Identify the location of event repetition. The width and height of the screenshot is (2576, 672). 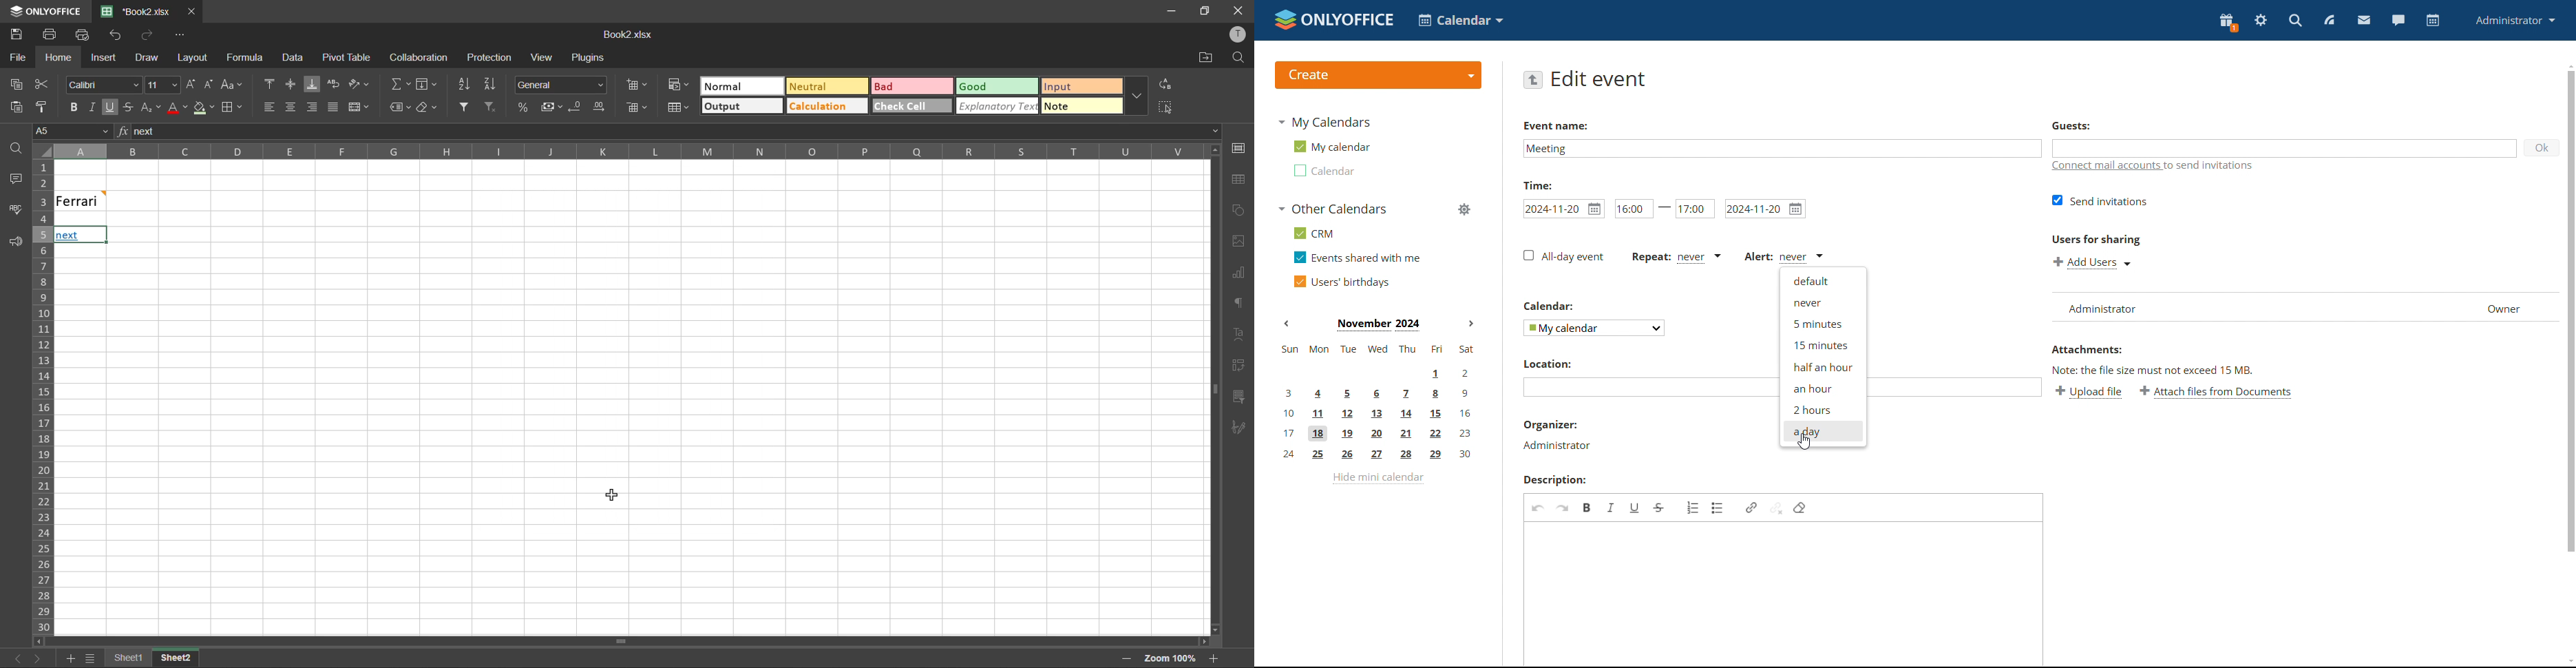
(1676, 258).